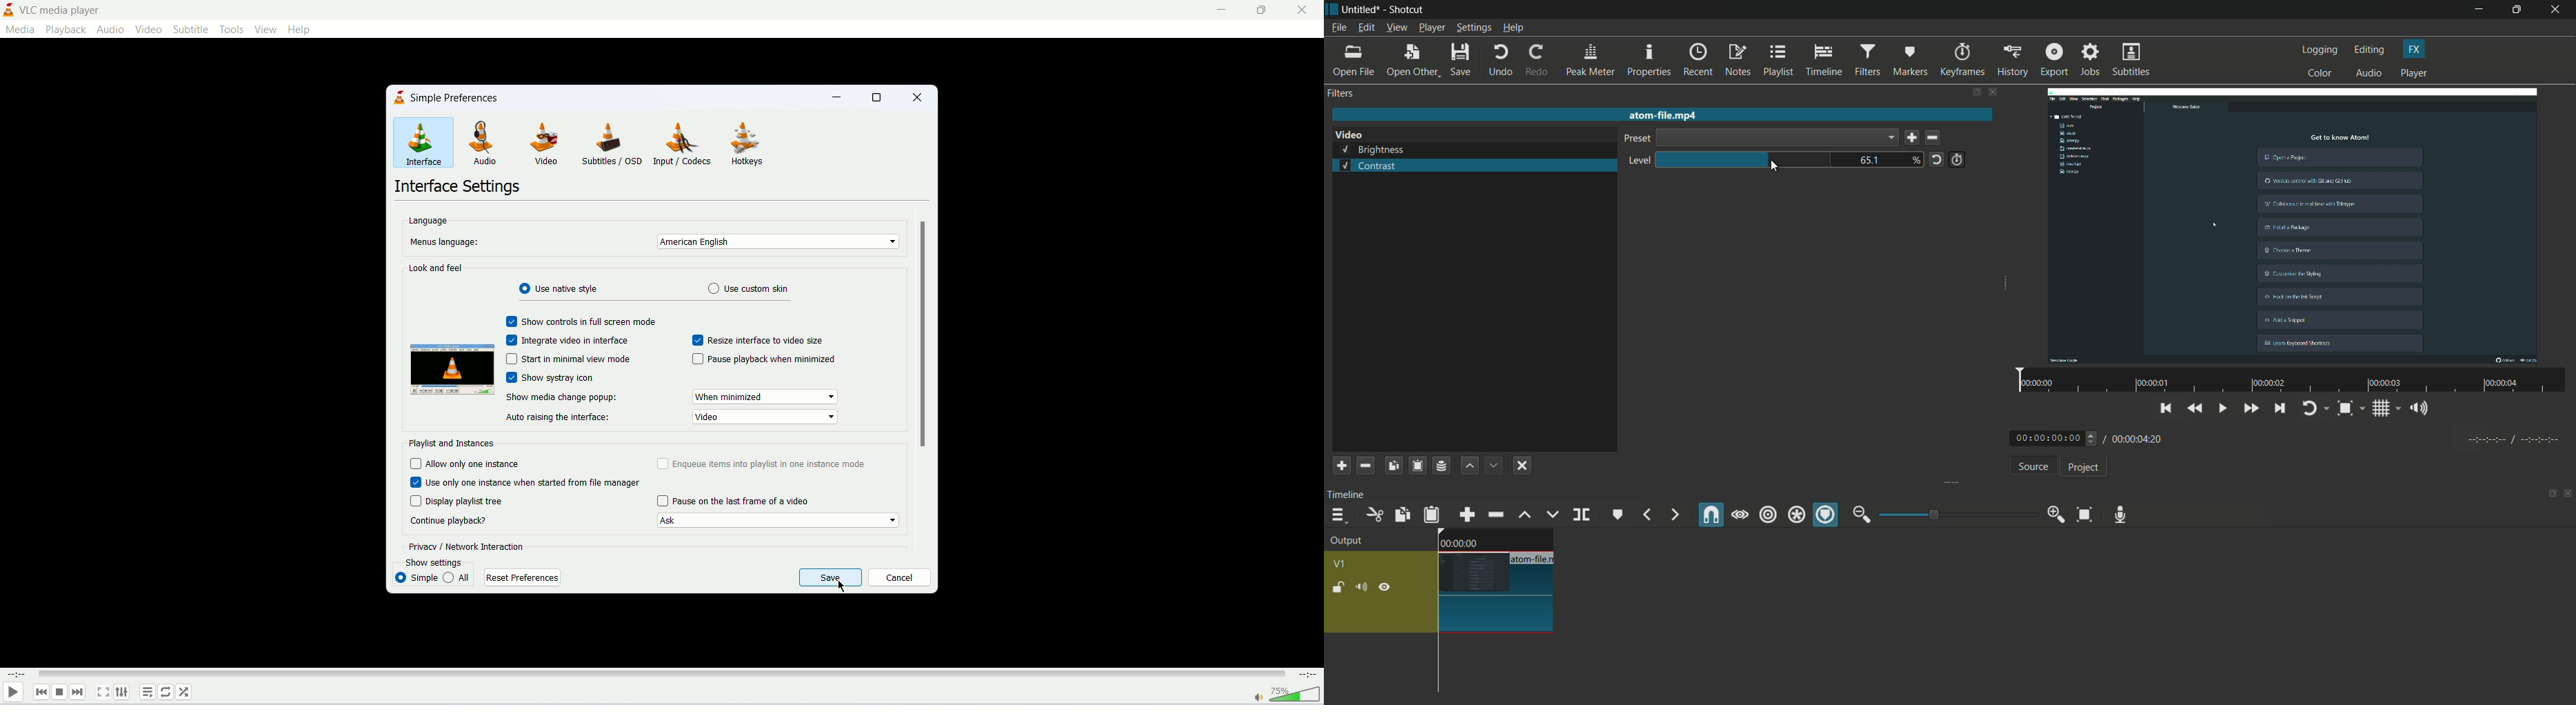 Image resolution: width=2576 pixels, height=728 pixels. Describe the element at coordinates (1500, 60) in the screenshot. I see `undo` at that location.